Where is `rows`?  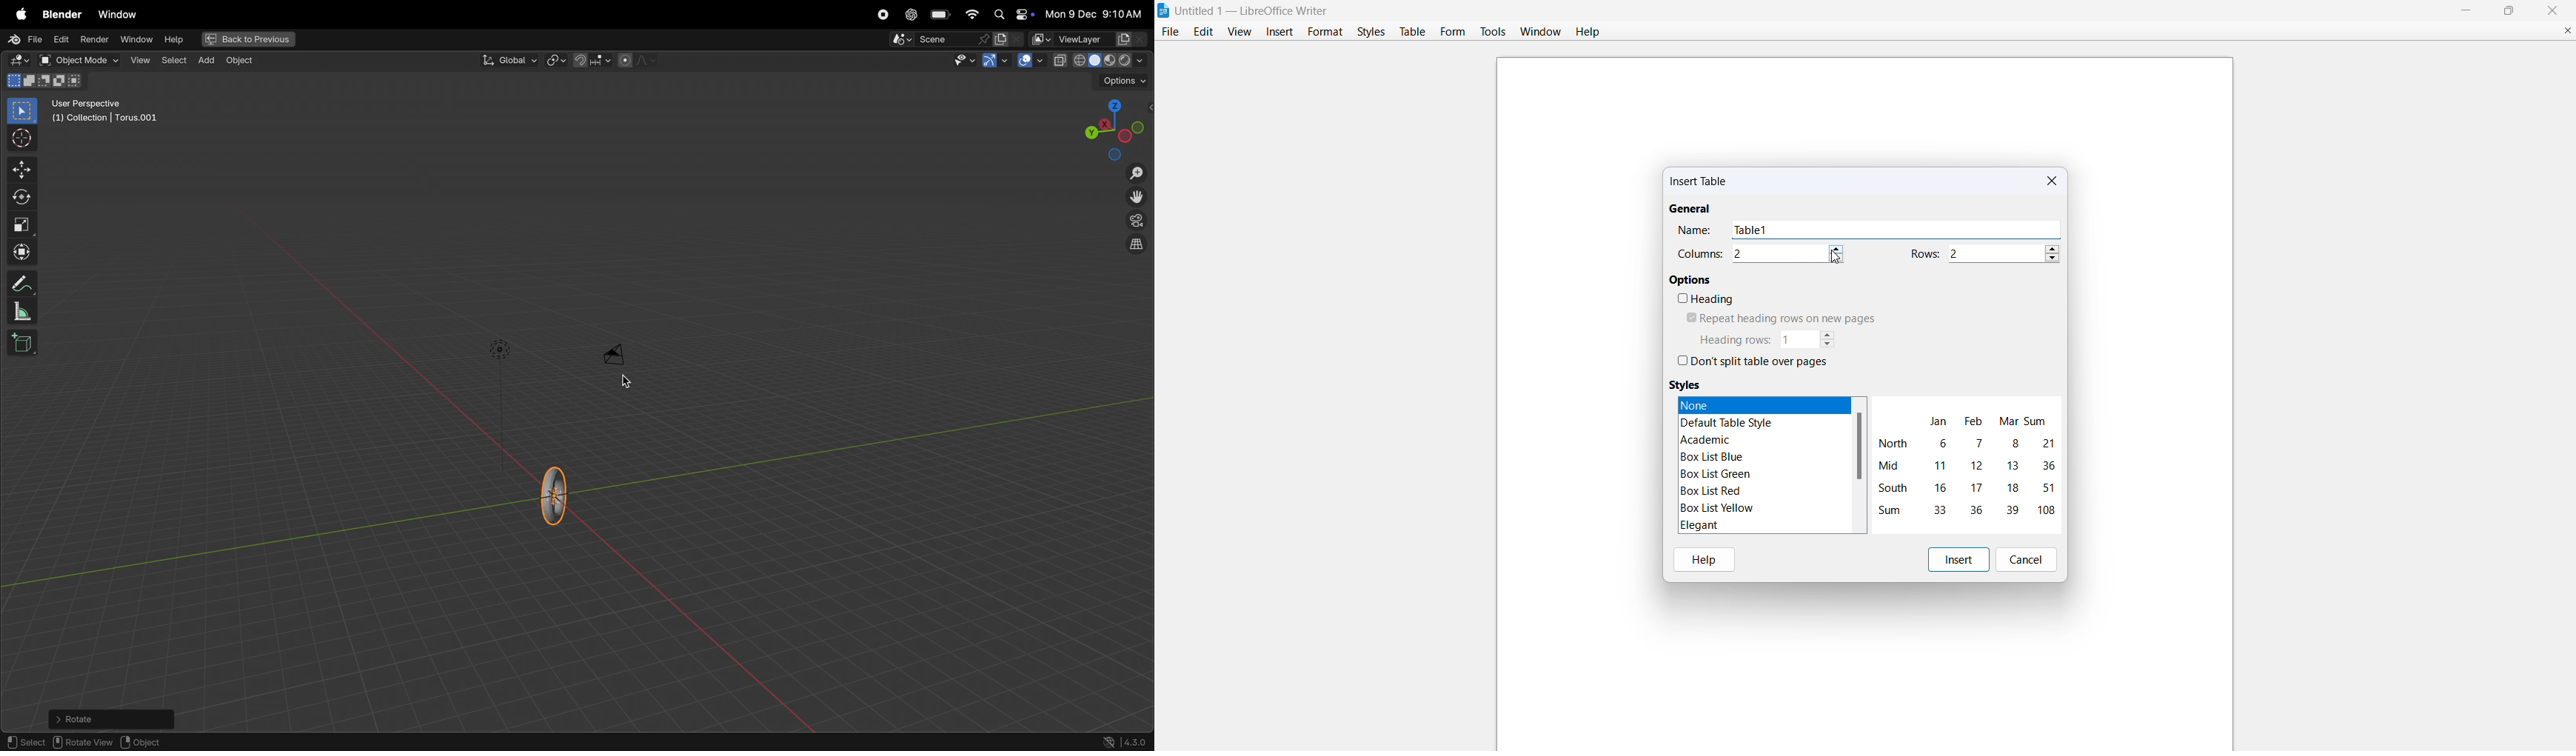
rows is located at coordinates (1925, 253).